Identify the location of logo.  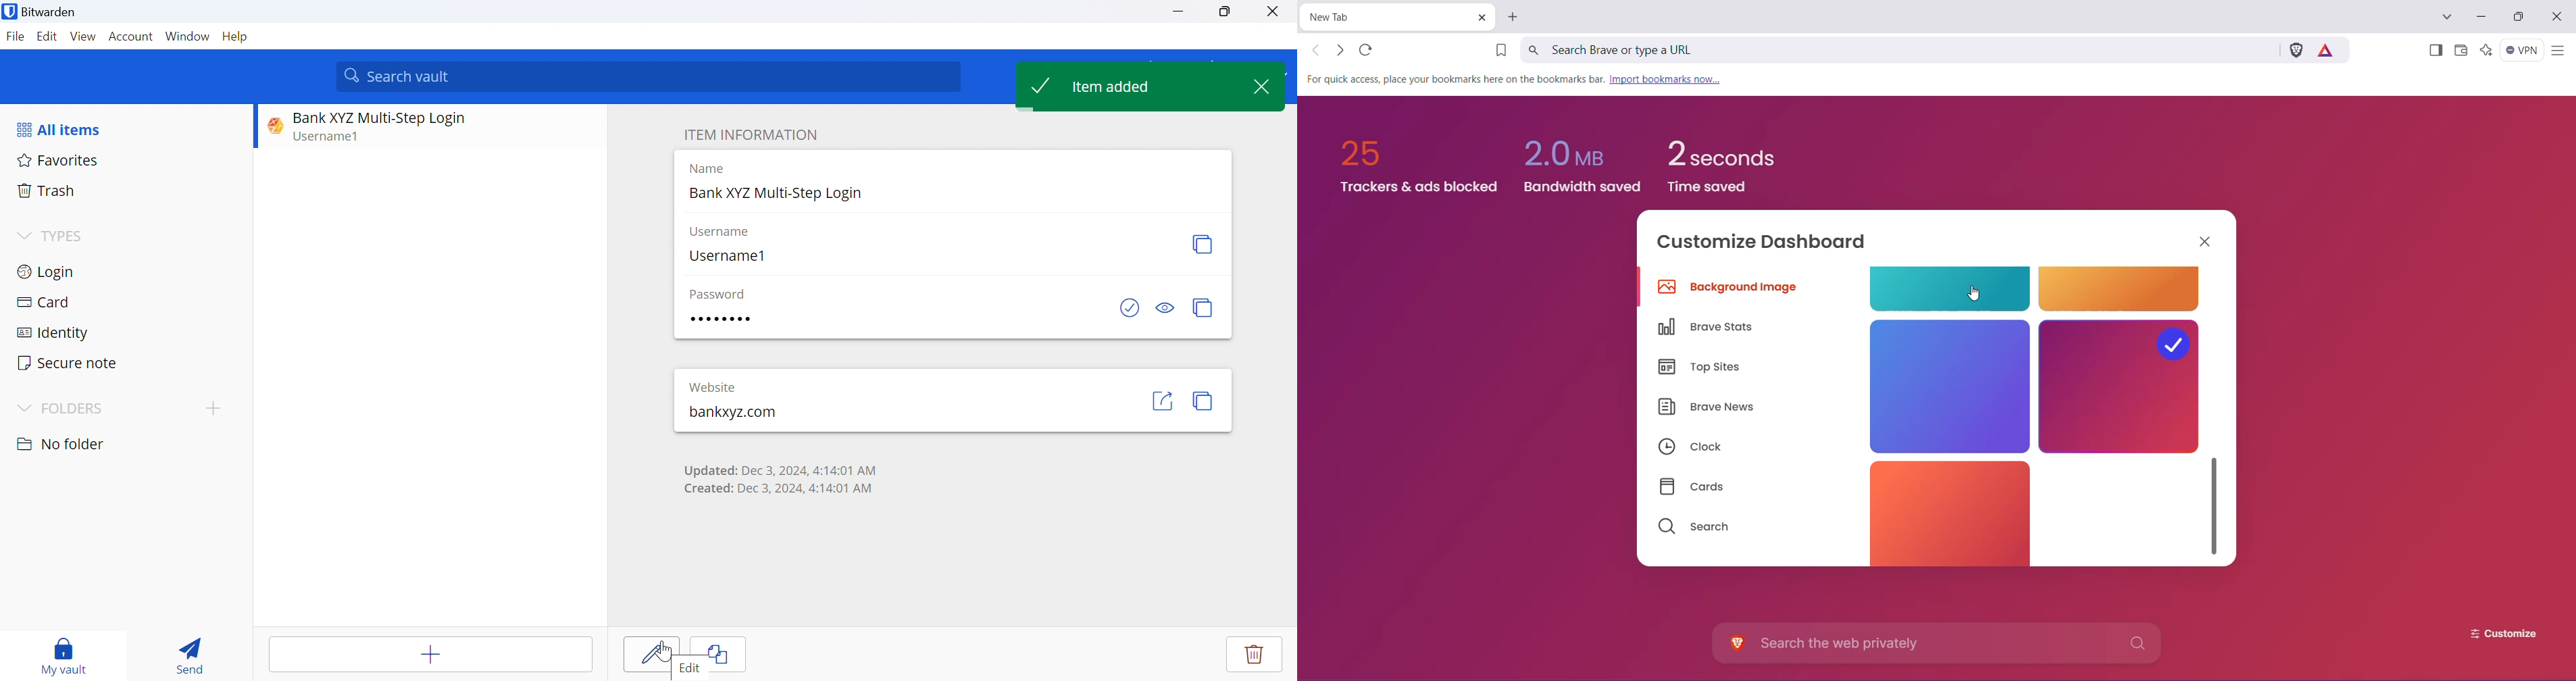
(275, 124).